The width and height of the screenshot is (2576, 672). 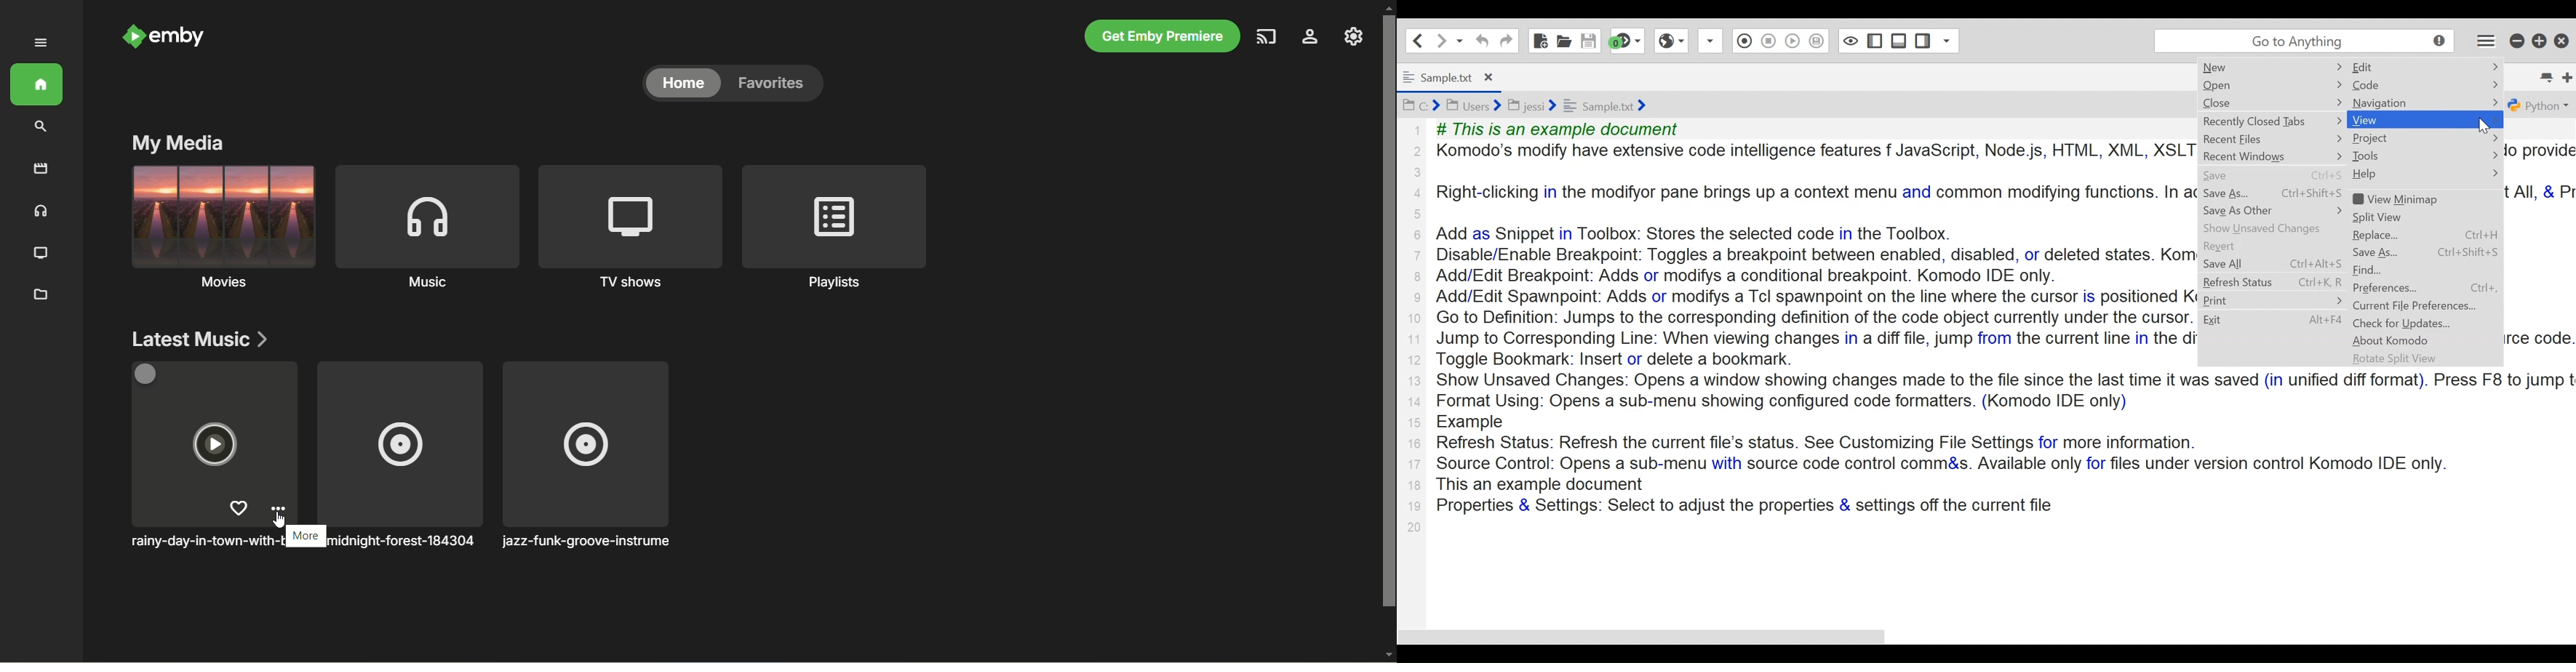 I want to click on Add to favorite, so click(x=237, y=508).